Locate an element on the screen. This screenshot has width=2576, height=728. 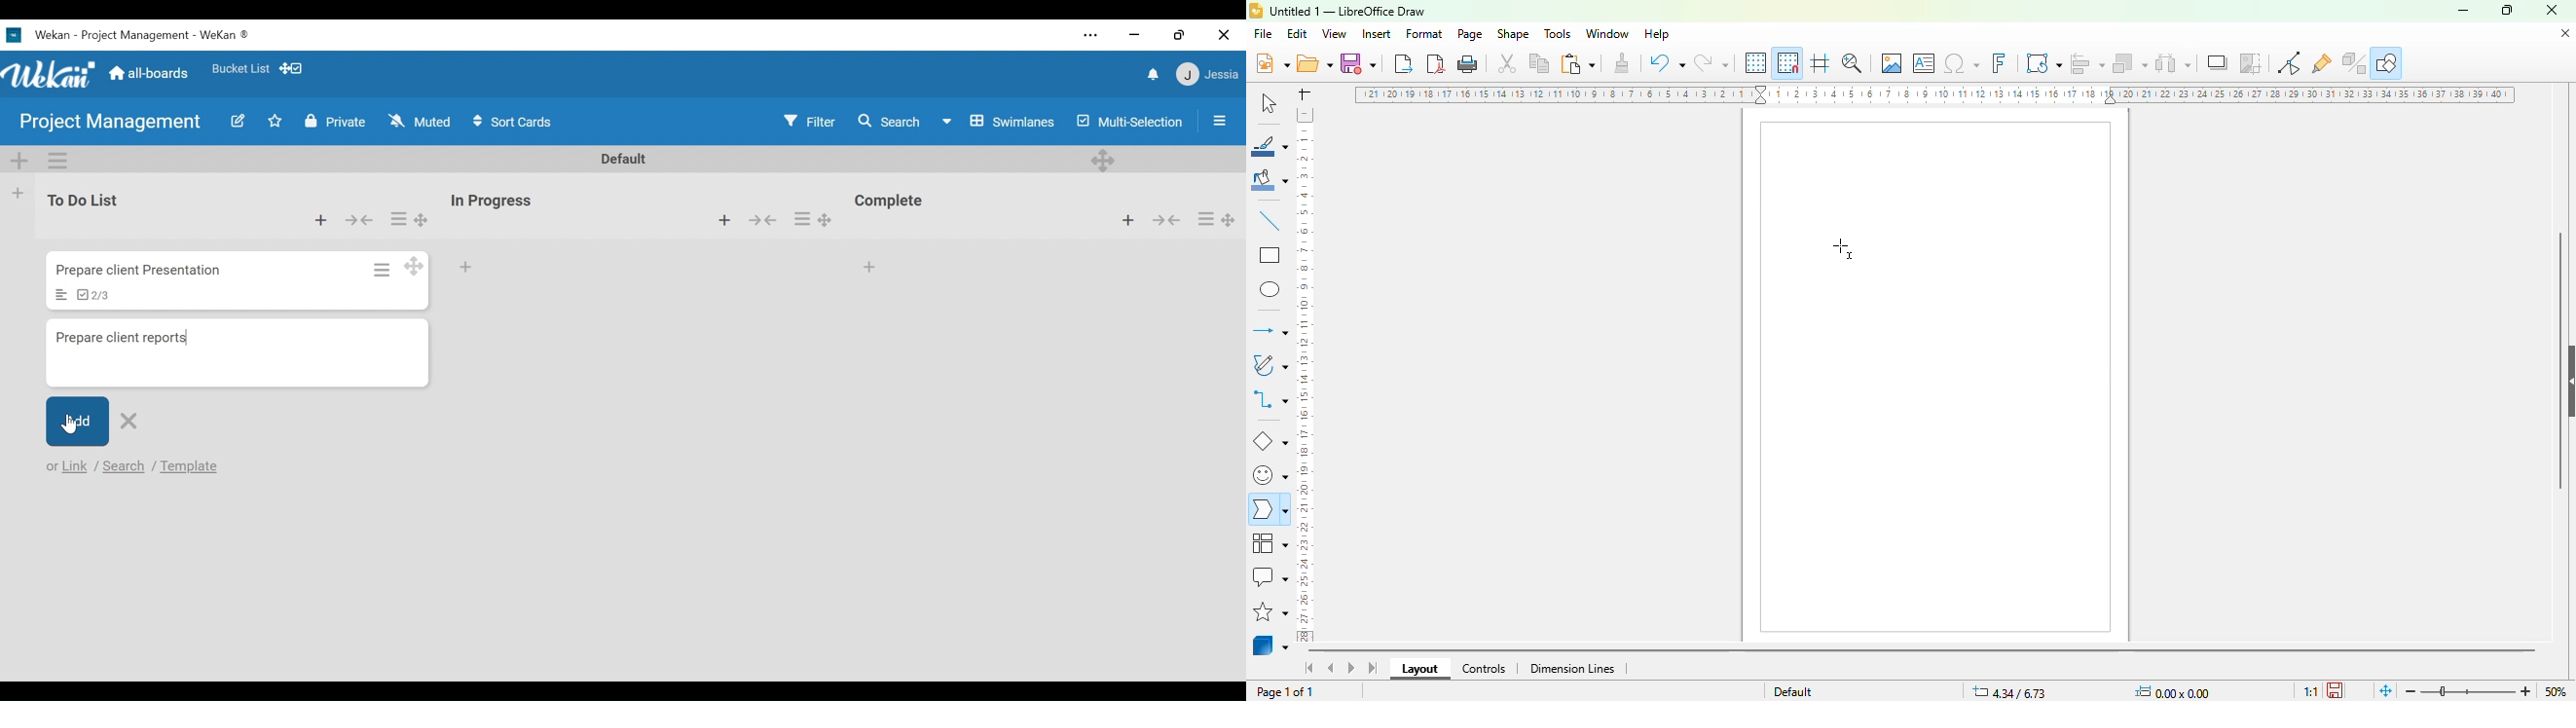
export directly as PDF is located at coordinates (1436, 63).